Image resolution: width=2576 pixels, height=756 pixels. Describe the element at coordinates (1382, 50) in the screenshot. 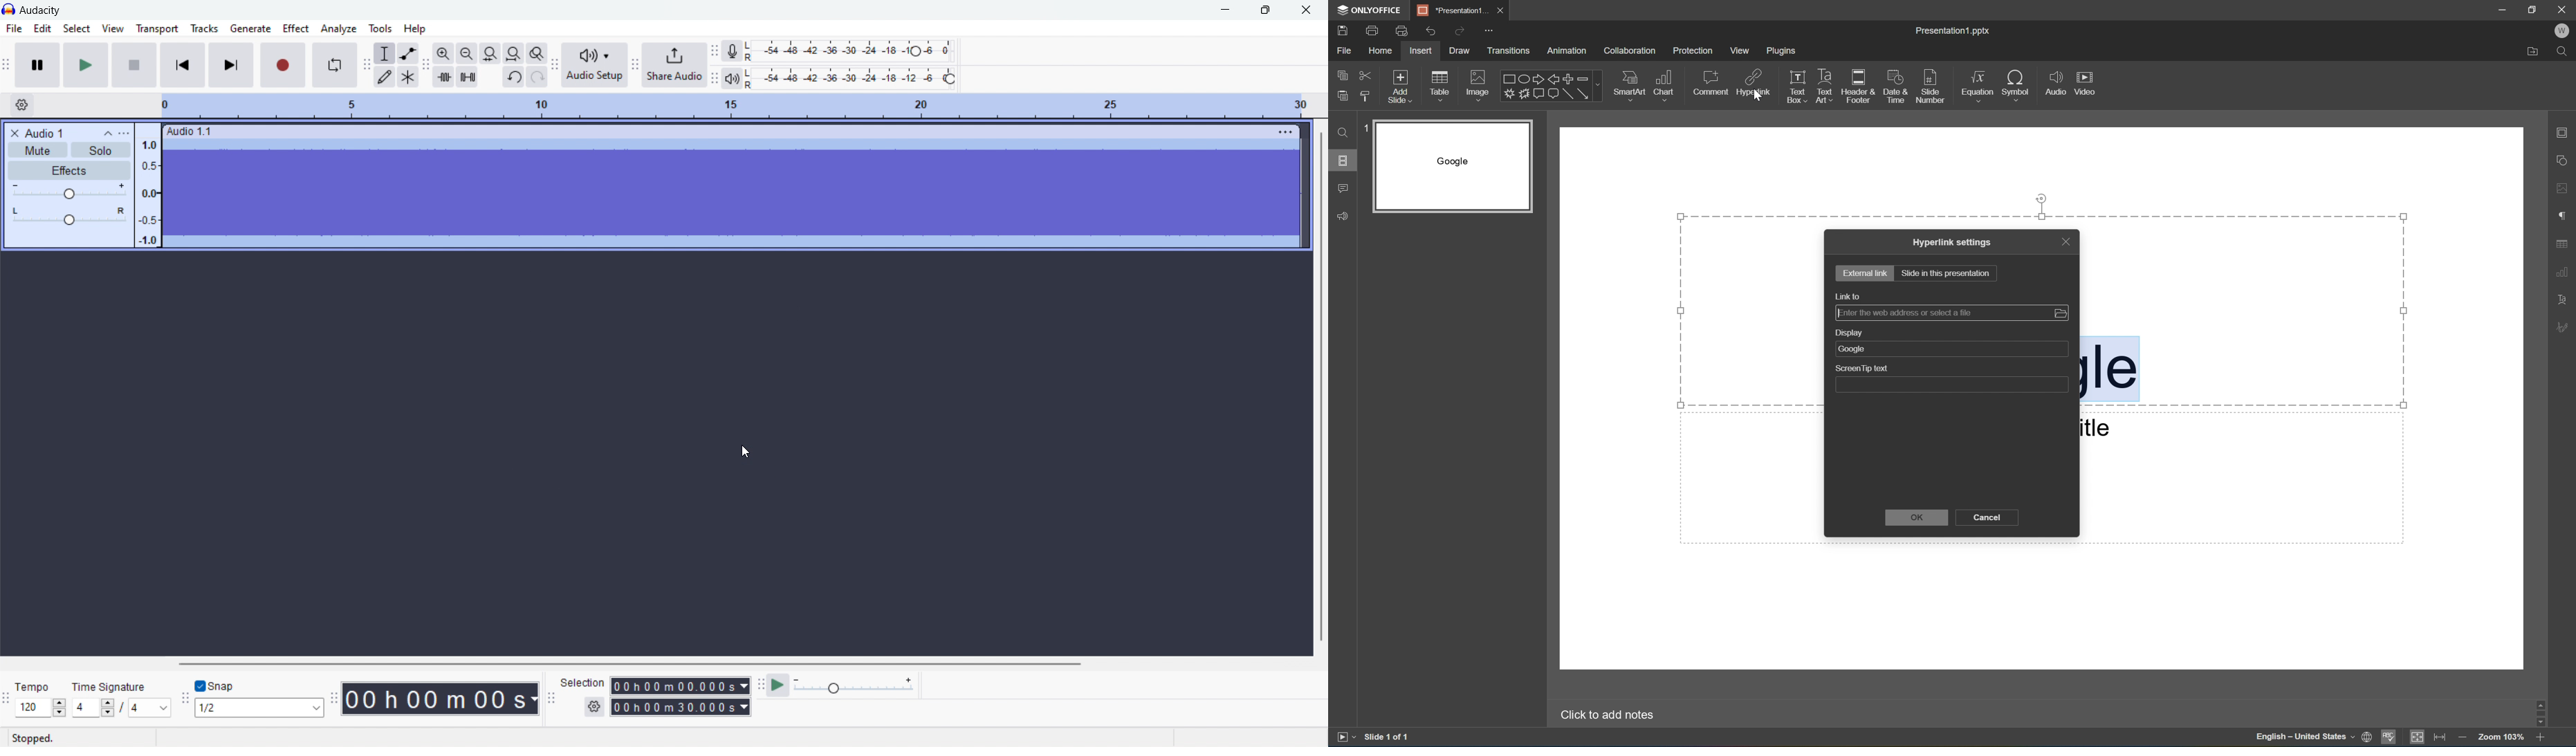

I see `Home` at that location.